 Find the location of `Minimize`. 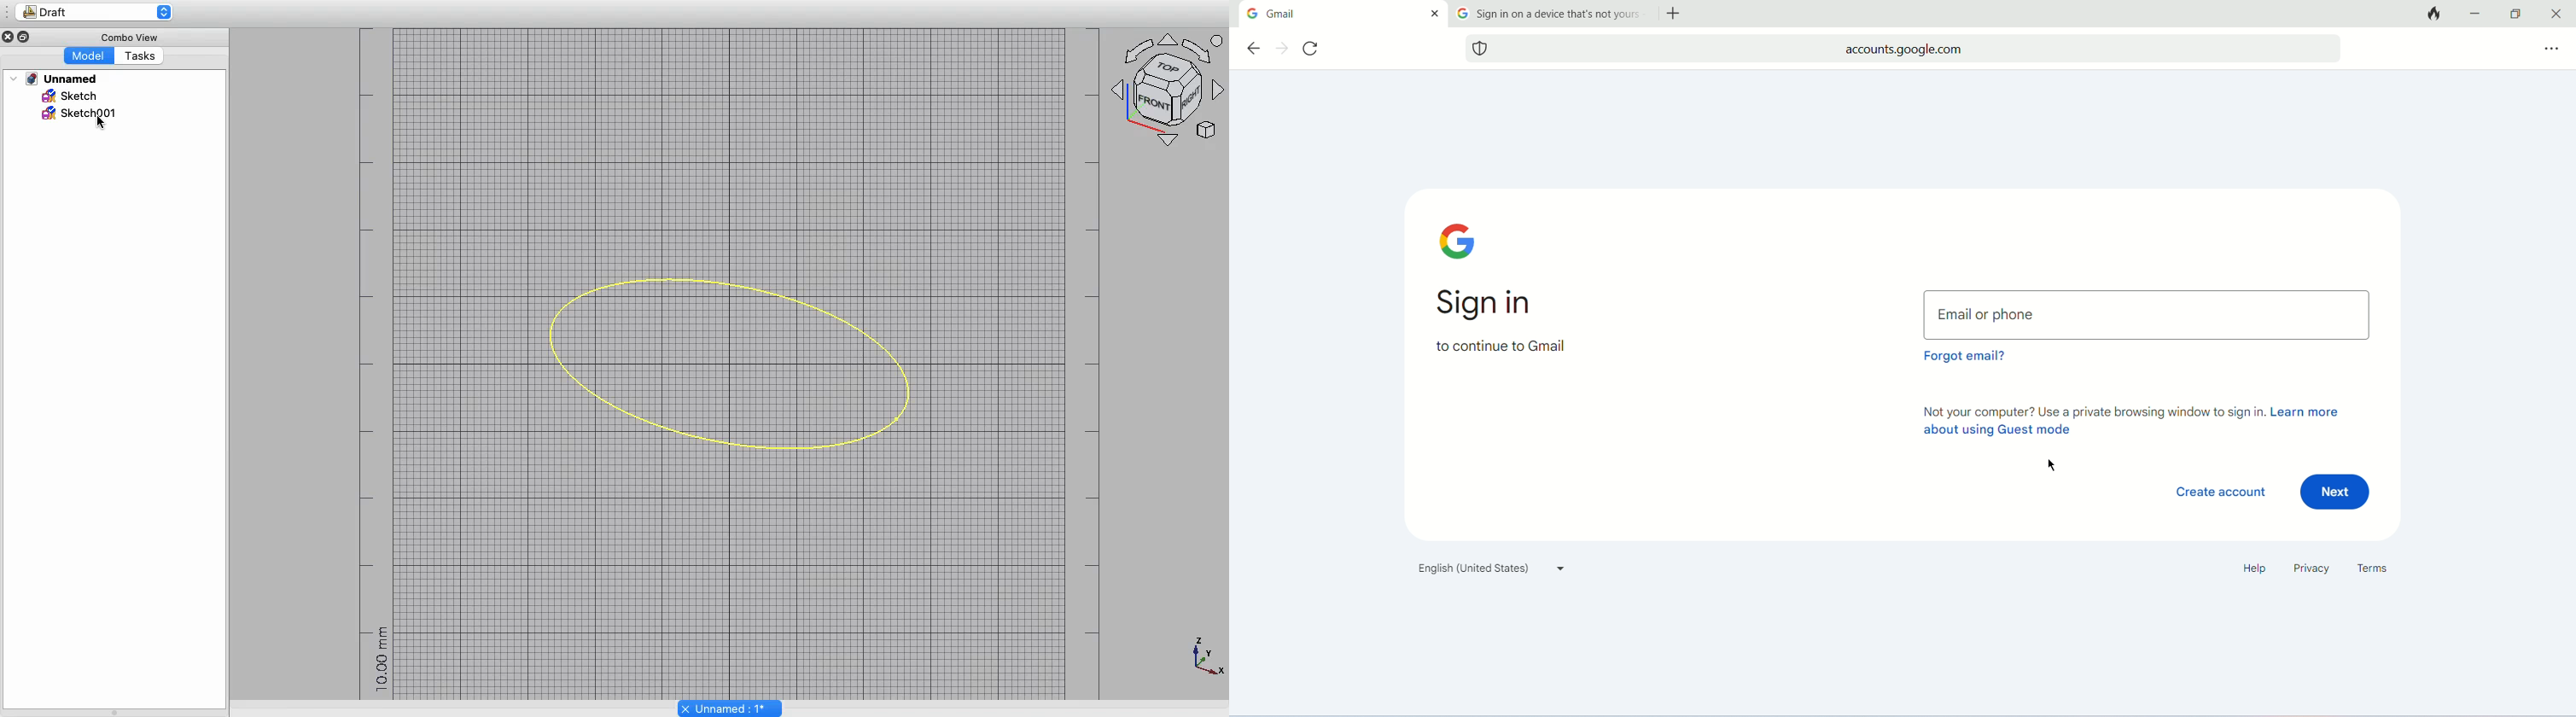

Minimize is located at coordinates (25, 37).